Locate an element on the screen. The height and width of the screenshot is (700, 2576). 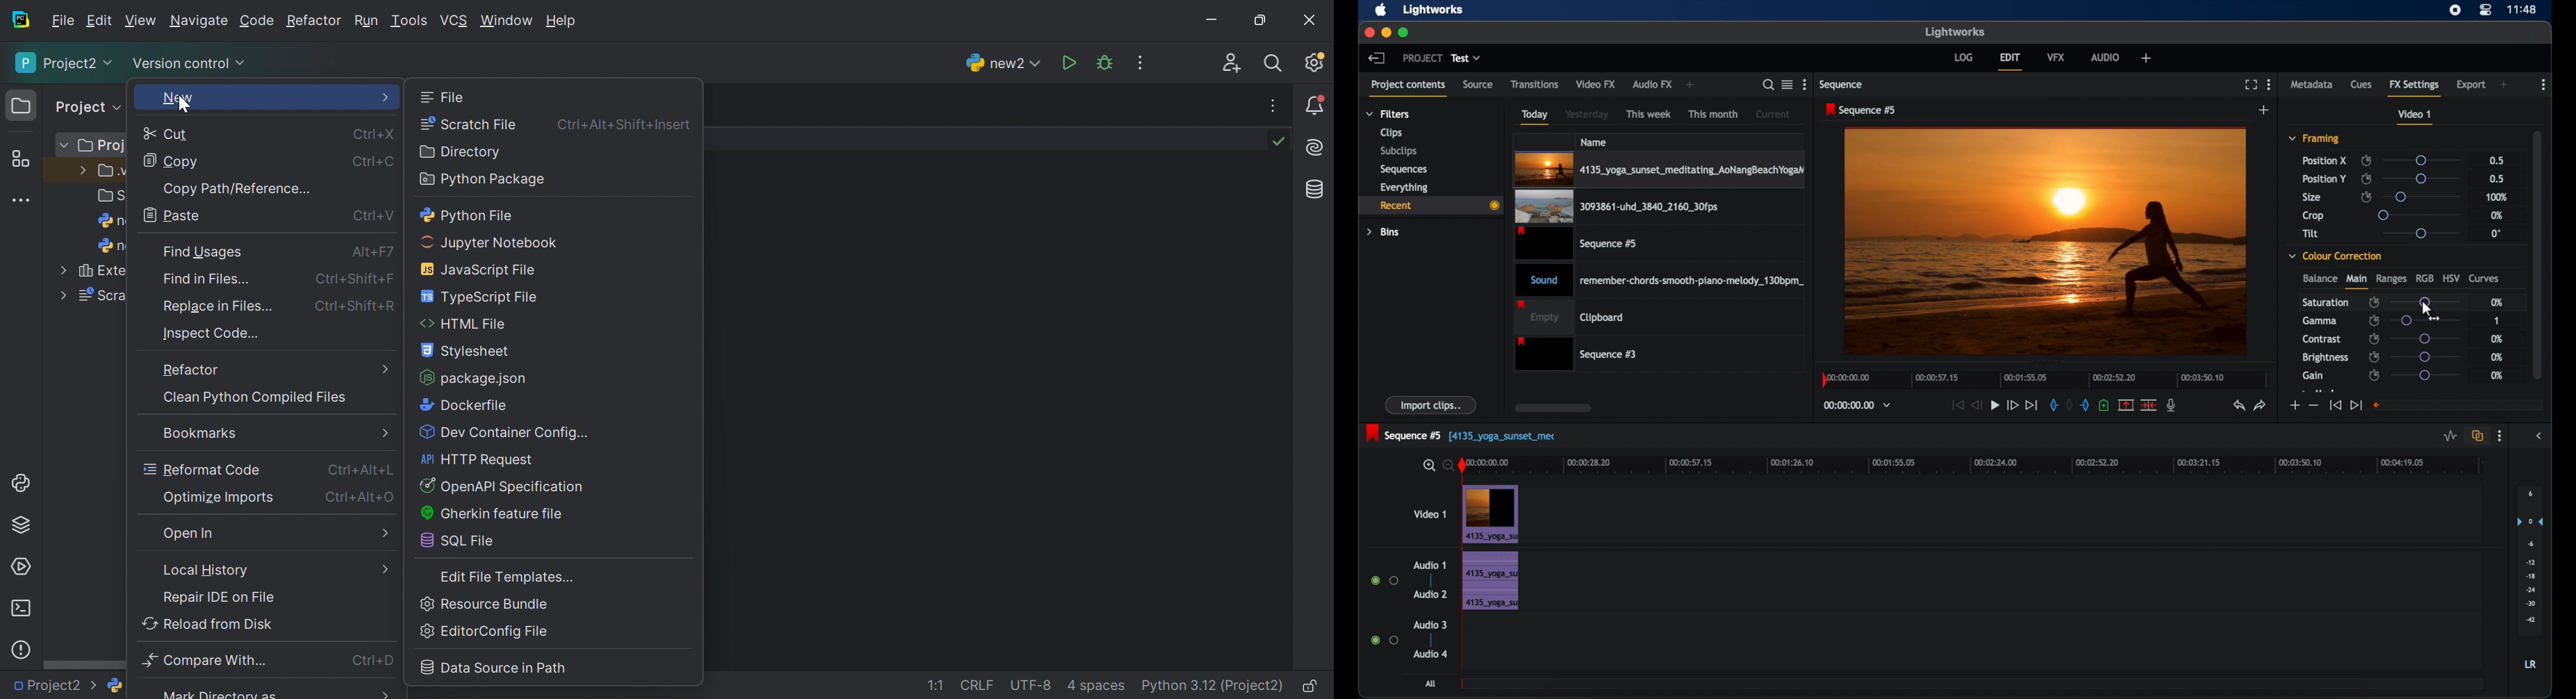
Updates available is located at coordinates (1313, 63).